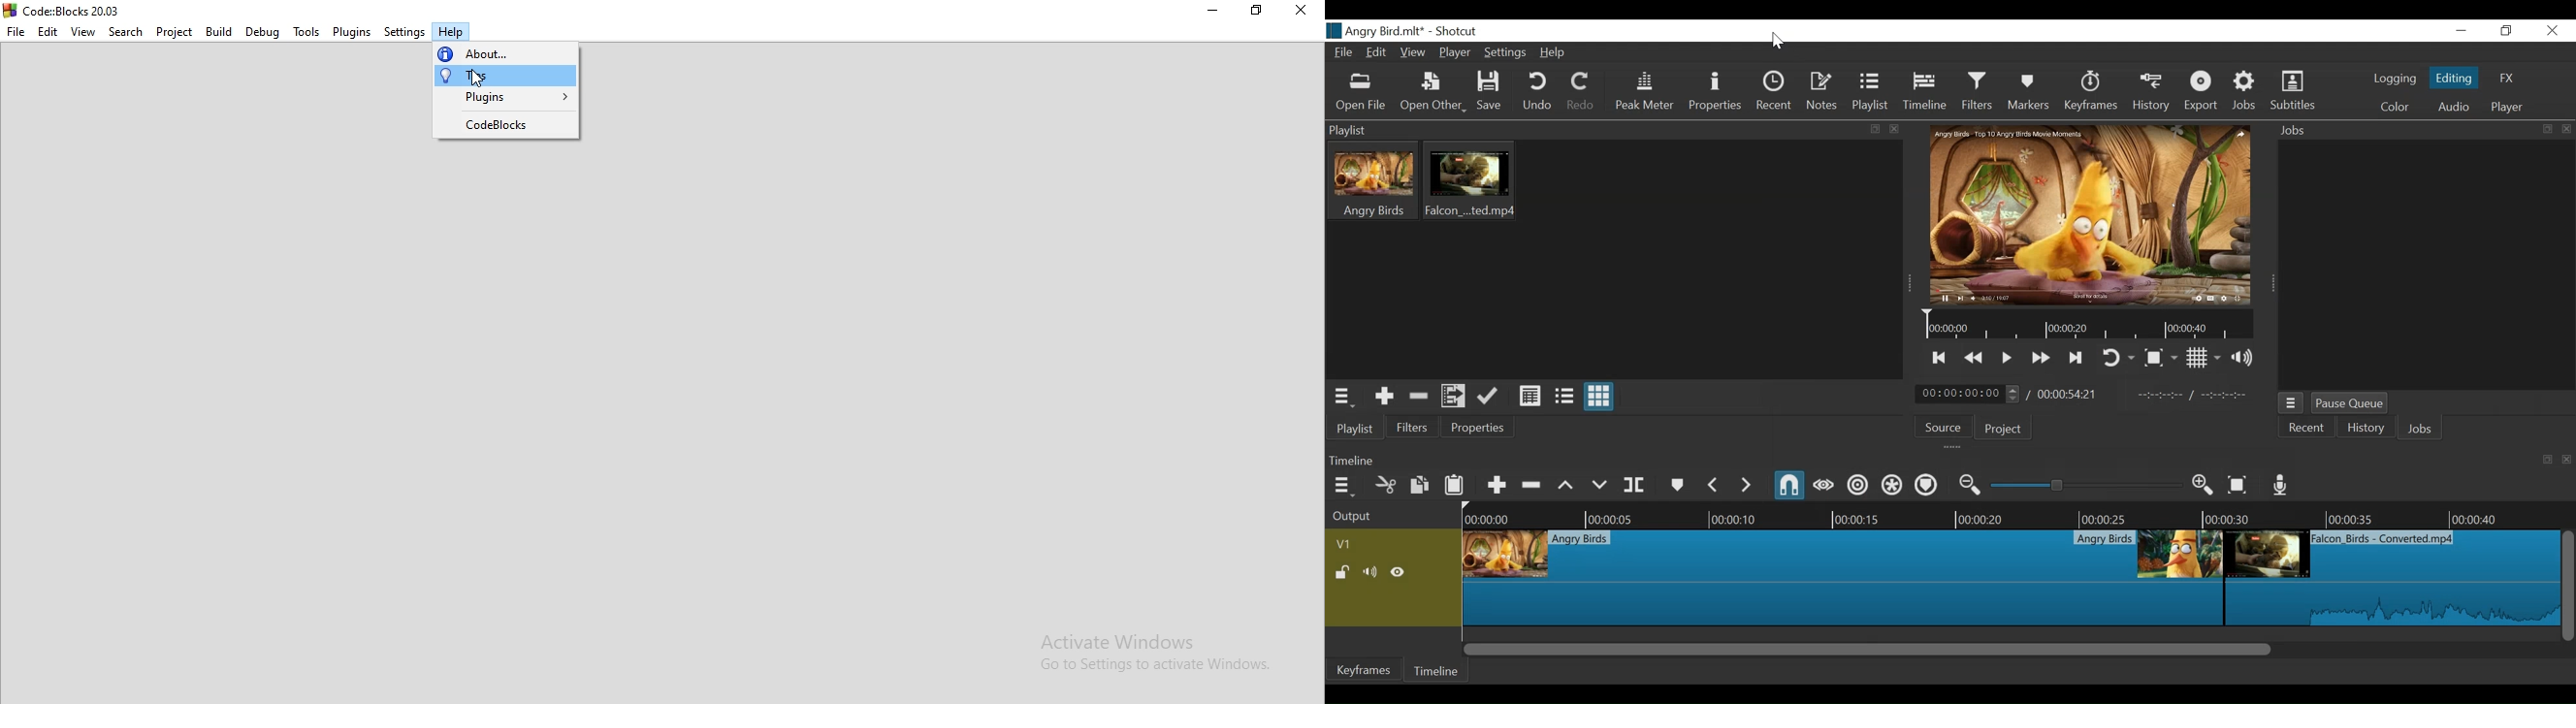  What do you see at coordinates (1468, 181) in the screenshot?
I see `Clip` at bounding box center [1468, 181].